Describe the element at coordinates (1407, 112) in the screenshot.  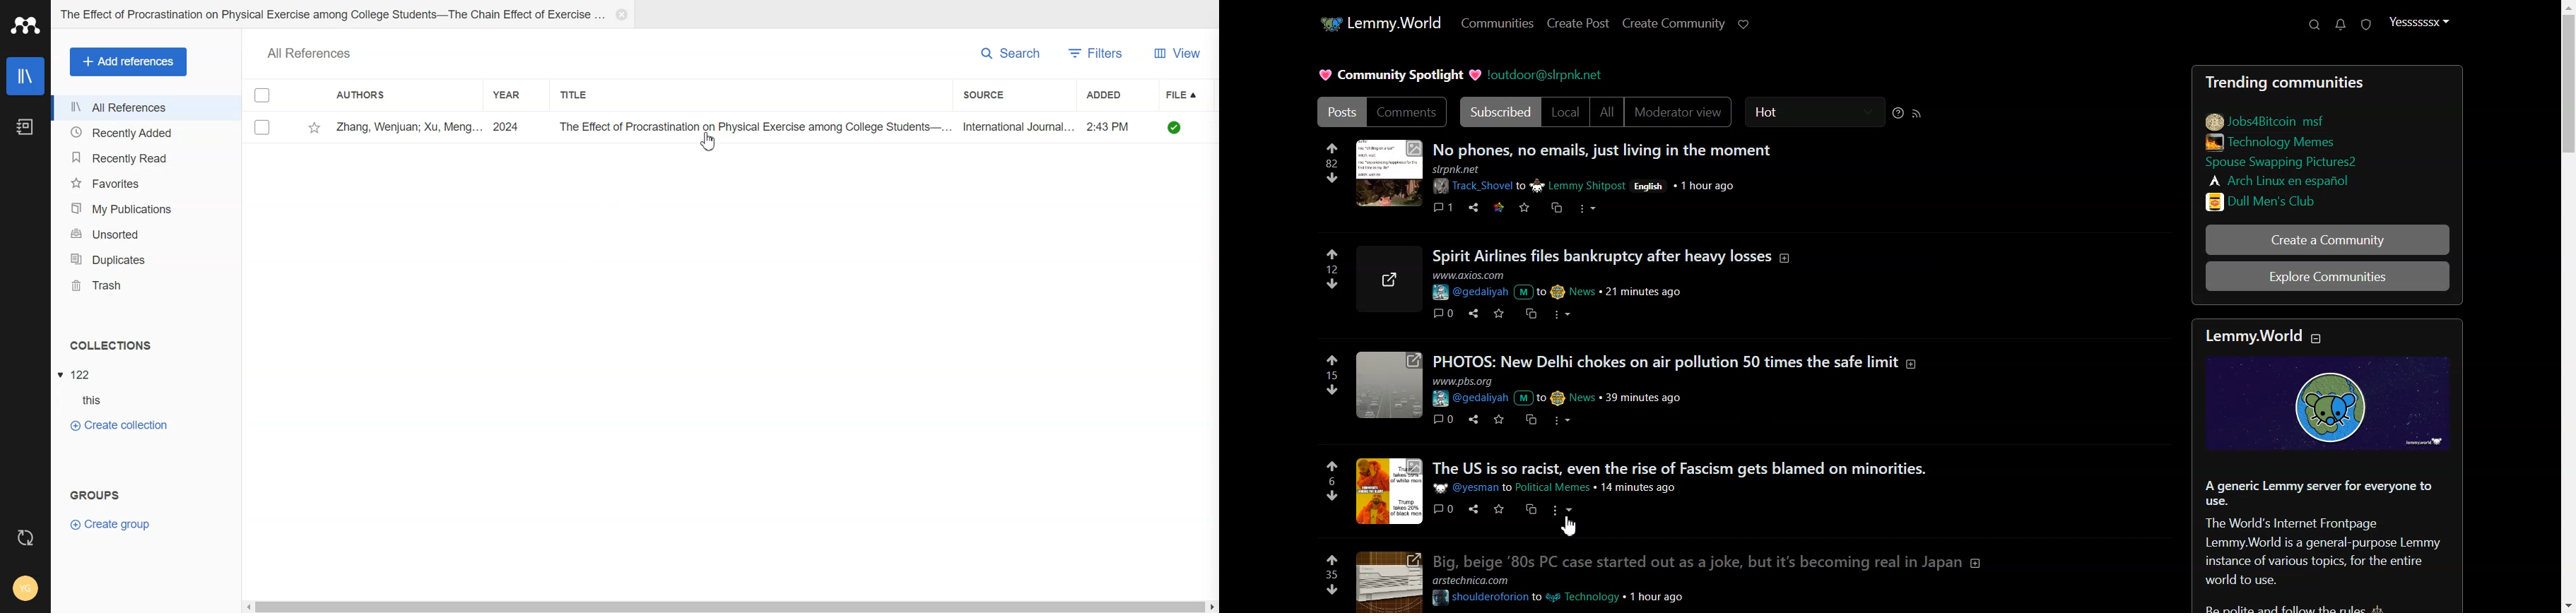
I see `Comments` at that location.